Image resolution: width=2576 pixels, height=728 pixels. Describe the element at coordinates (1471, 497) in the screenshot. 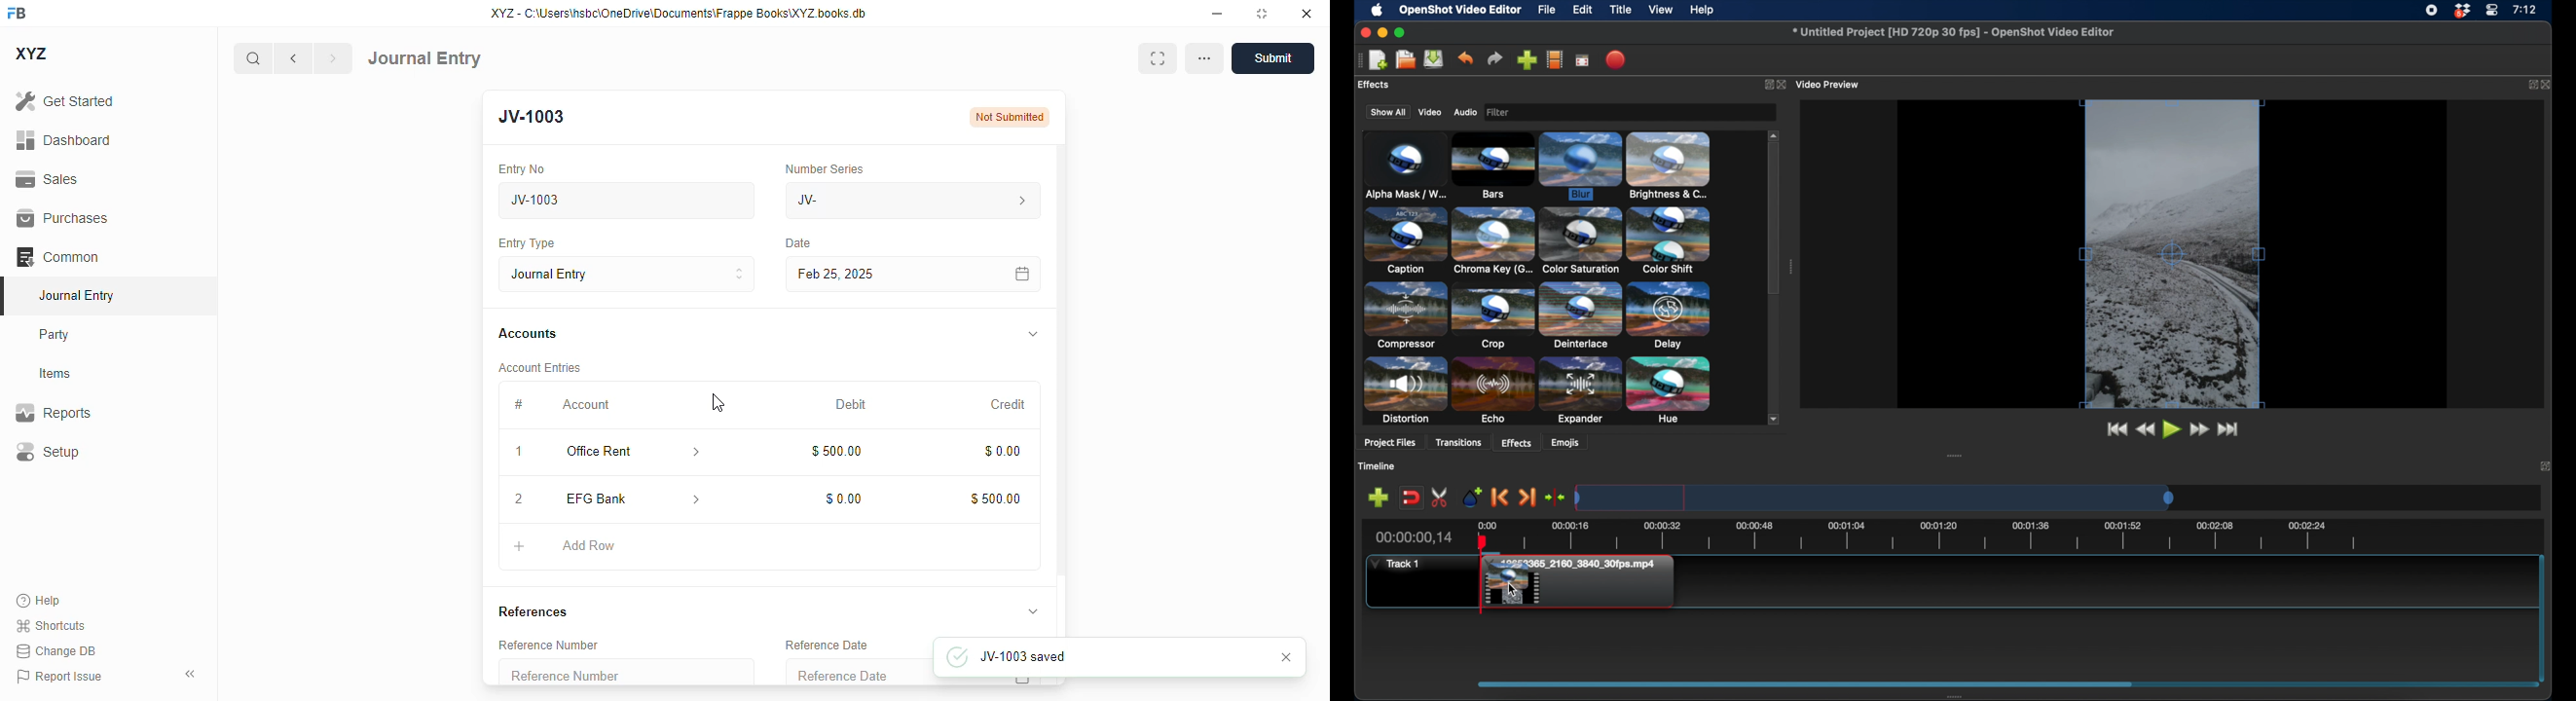

I see `add marker` at that location.